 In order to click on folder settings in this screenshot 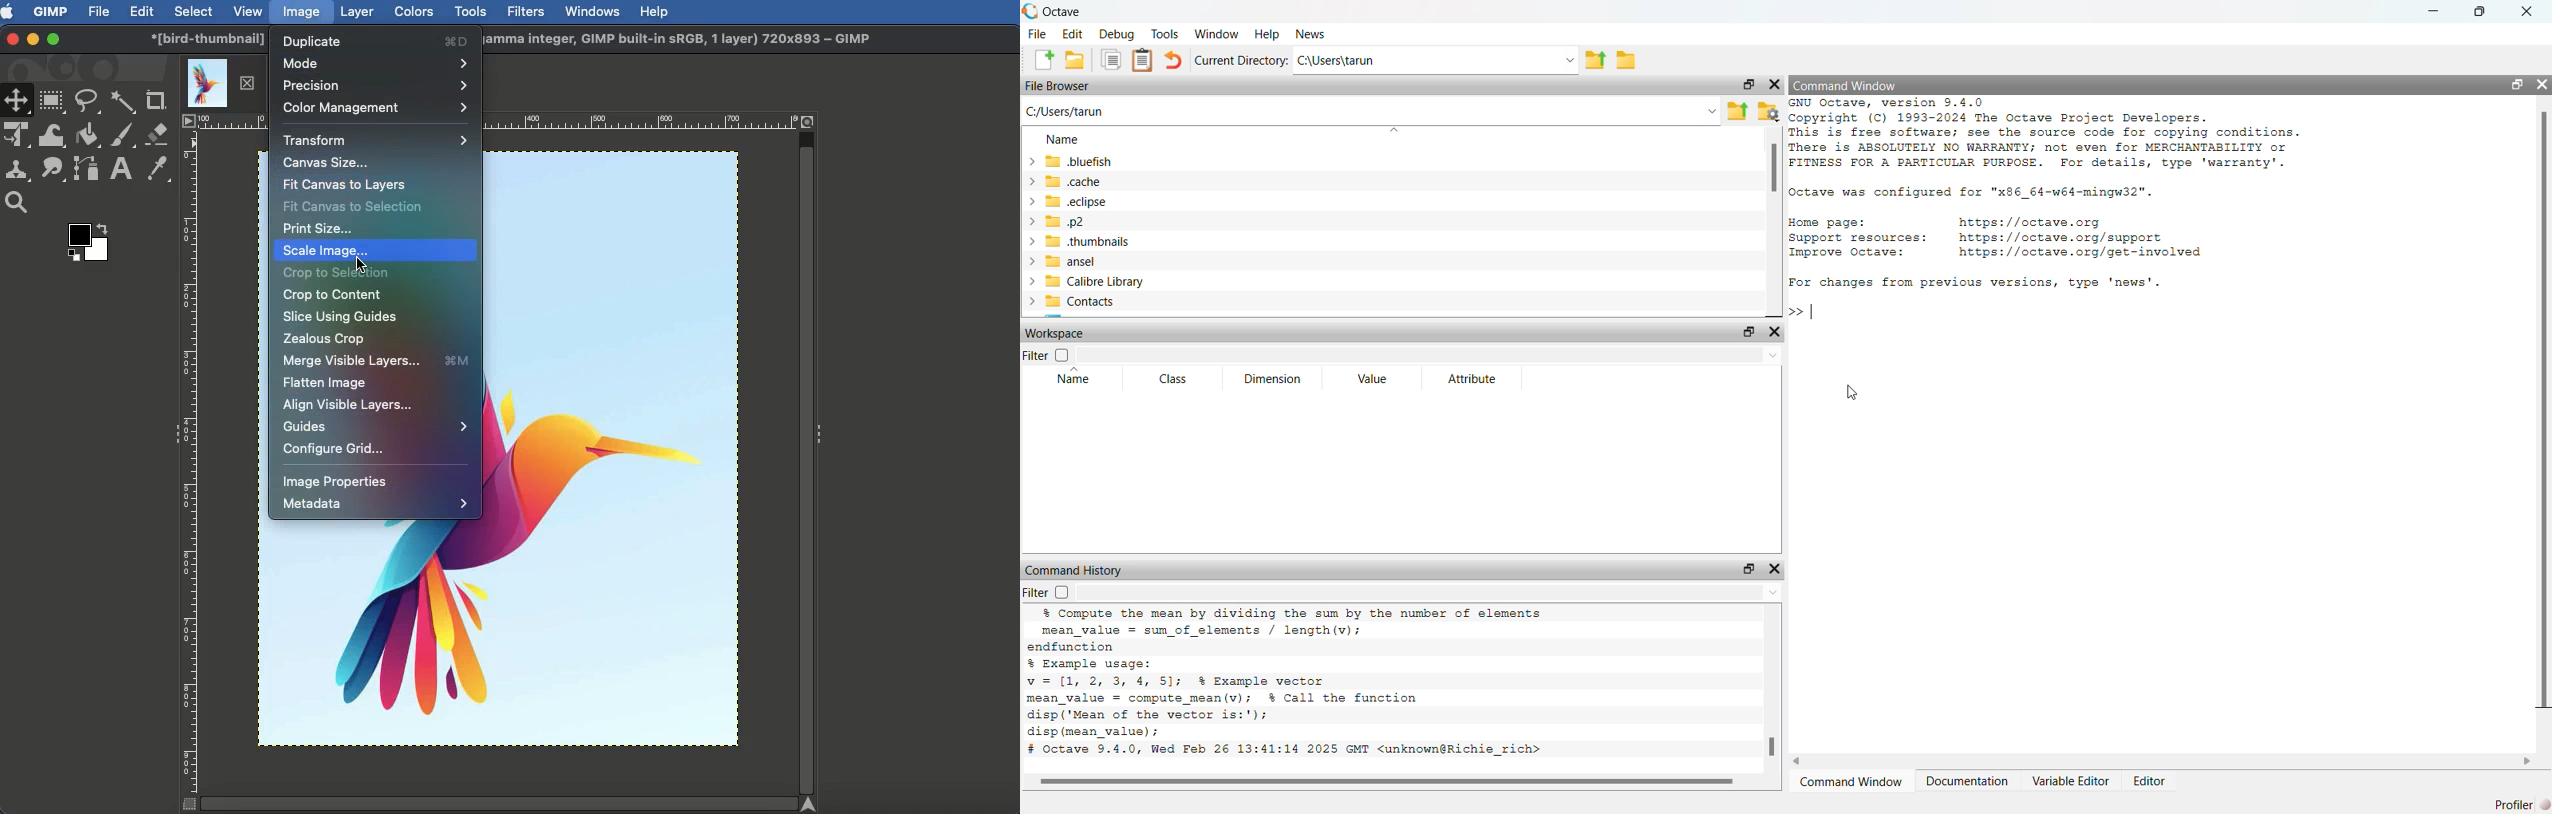, I will do `click(1770, 113)`.